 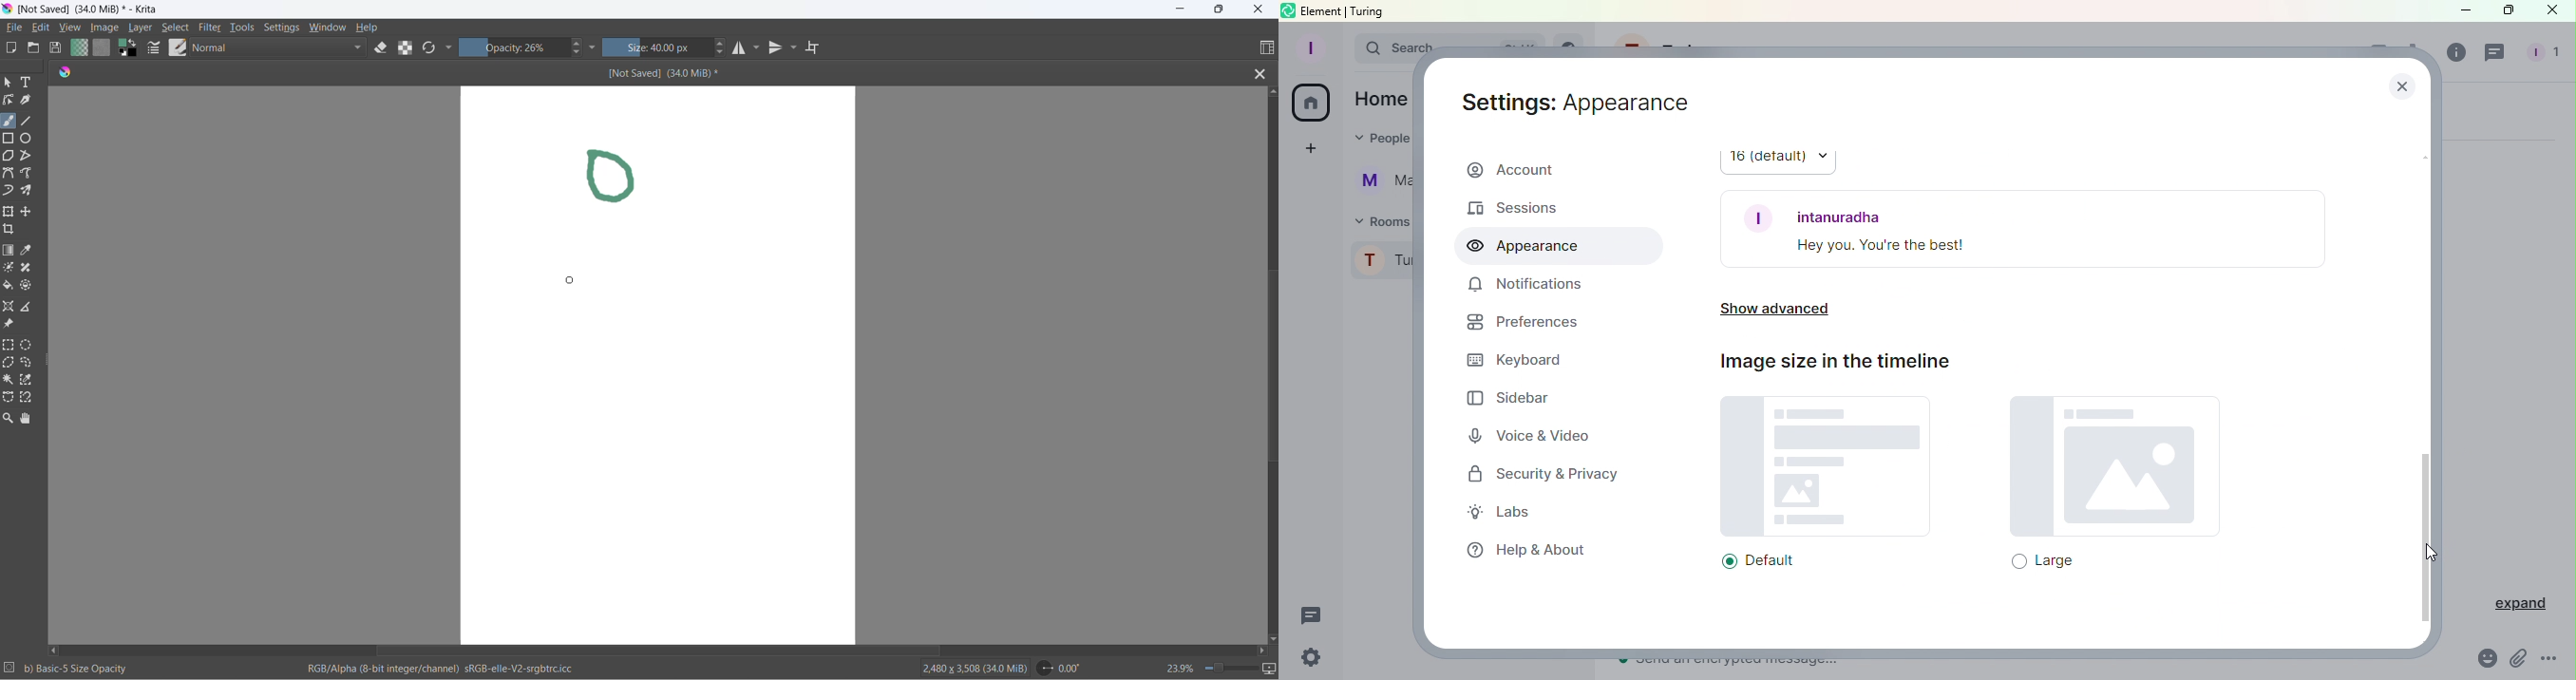 I want to click on brush settings, so click(x=153, y=49).